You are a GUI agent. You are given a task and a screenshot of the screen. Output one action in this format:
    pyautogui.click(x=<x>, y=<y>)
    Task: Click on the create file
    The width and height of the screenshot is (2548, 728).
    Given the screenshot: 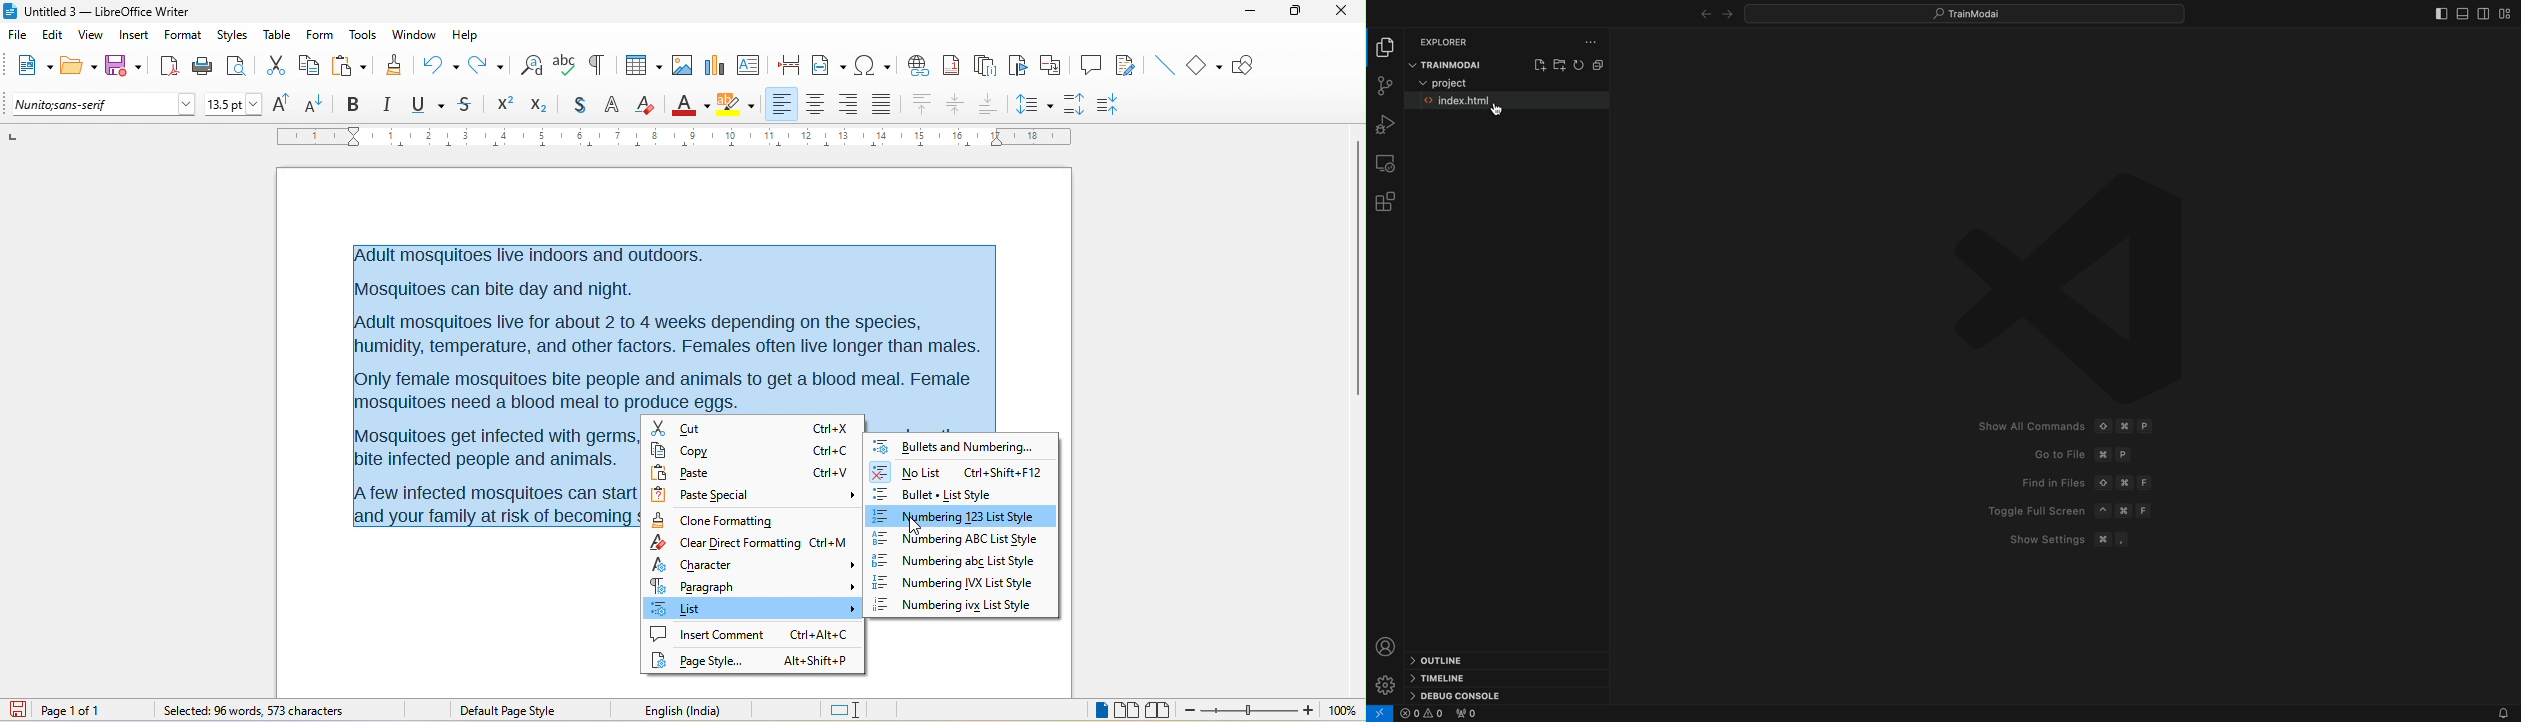 What is the action you would take?
    pyautogui.click(x=1559, y=65)
    